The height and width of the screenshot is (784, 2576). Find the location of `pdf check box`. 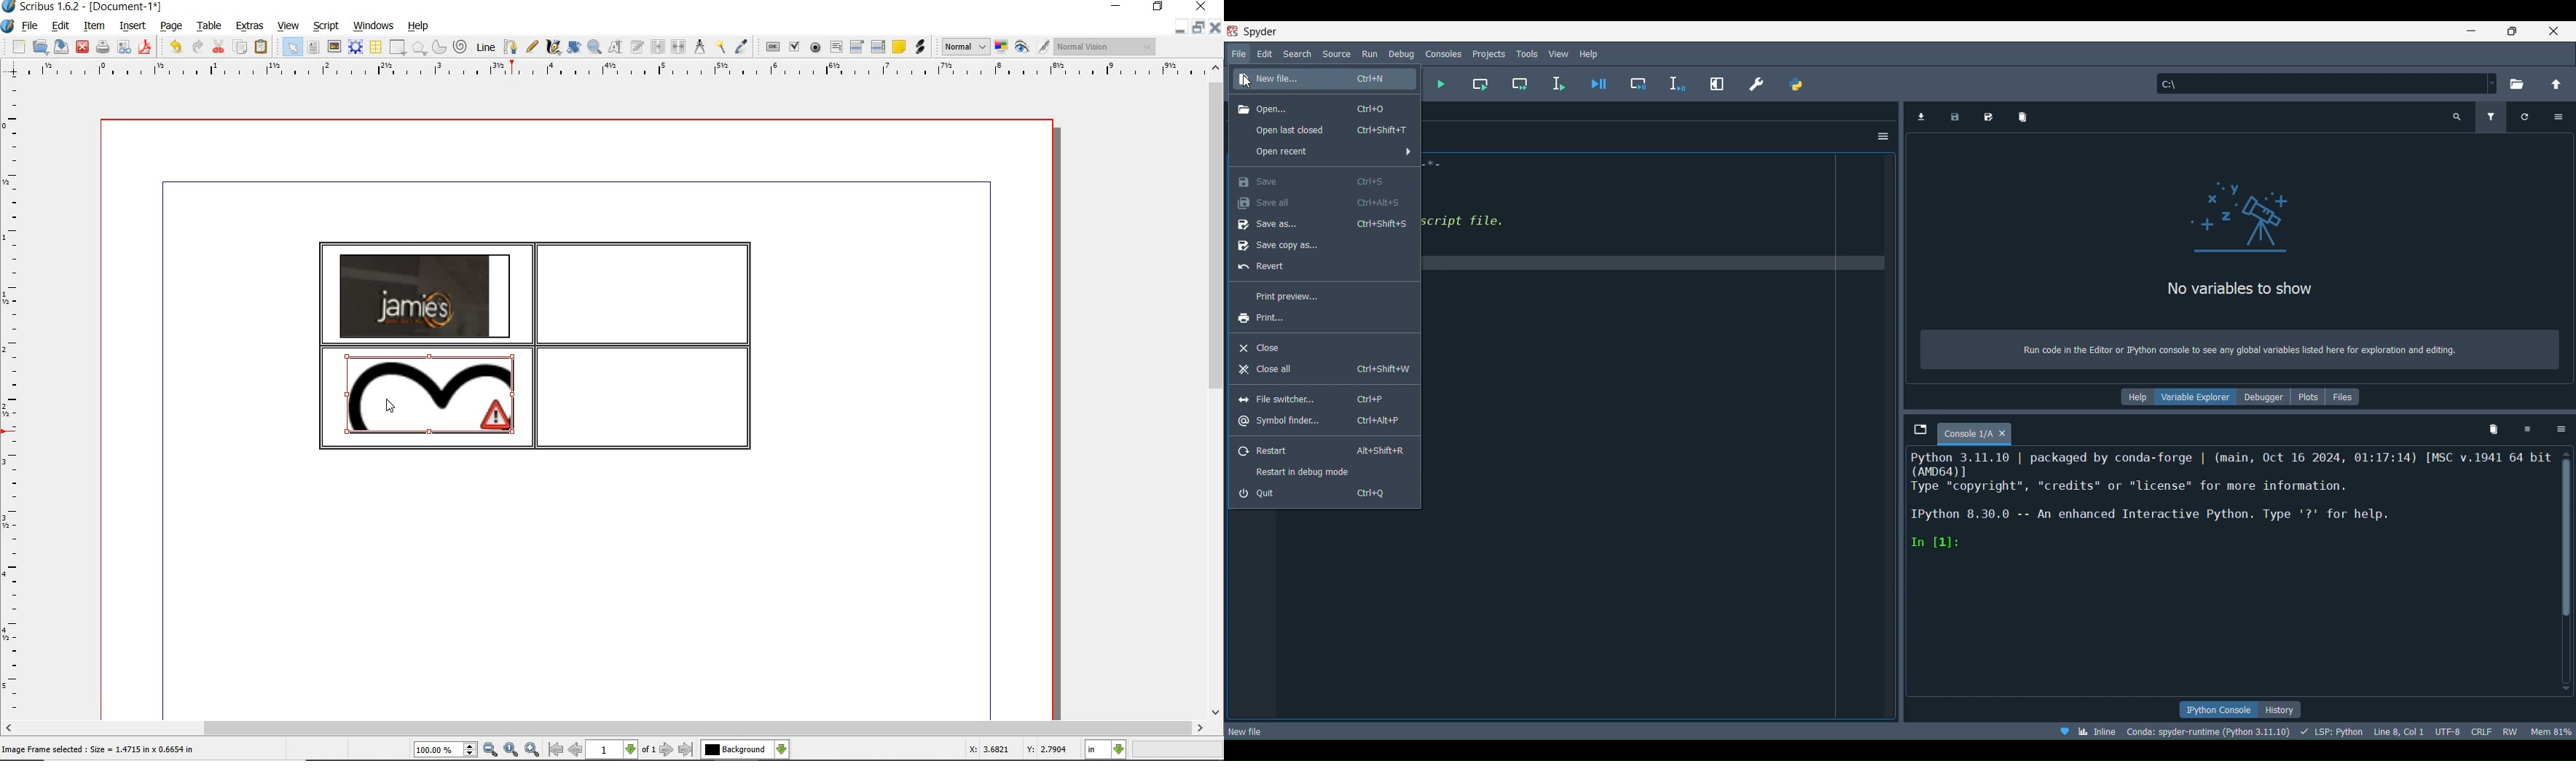

pdf check box is located at coordinates (796, 48).